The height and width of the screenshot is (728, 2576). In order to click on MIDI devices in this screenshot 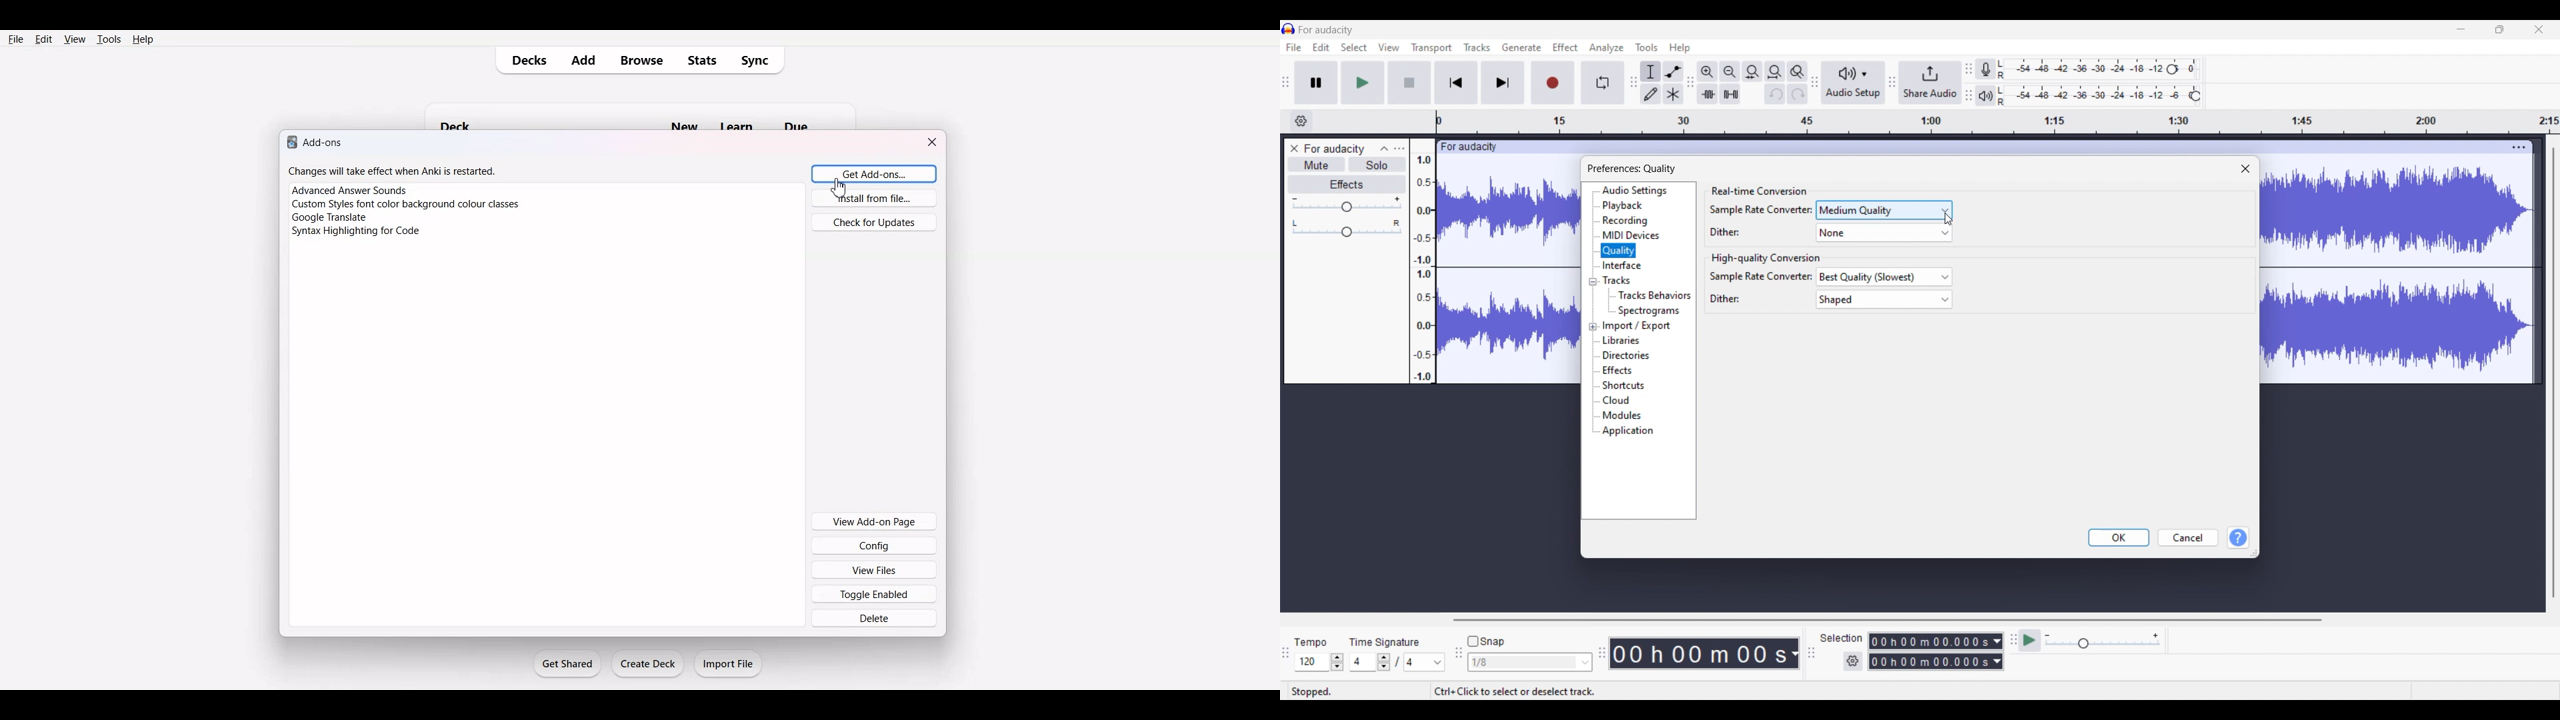, I will do `click(1631, 235)`.